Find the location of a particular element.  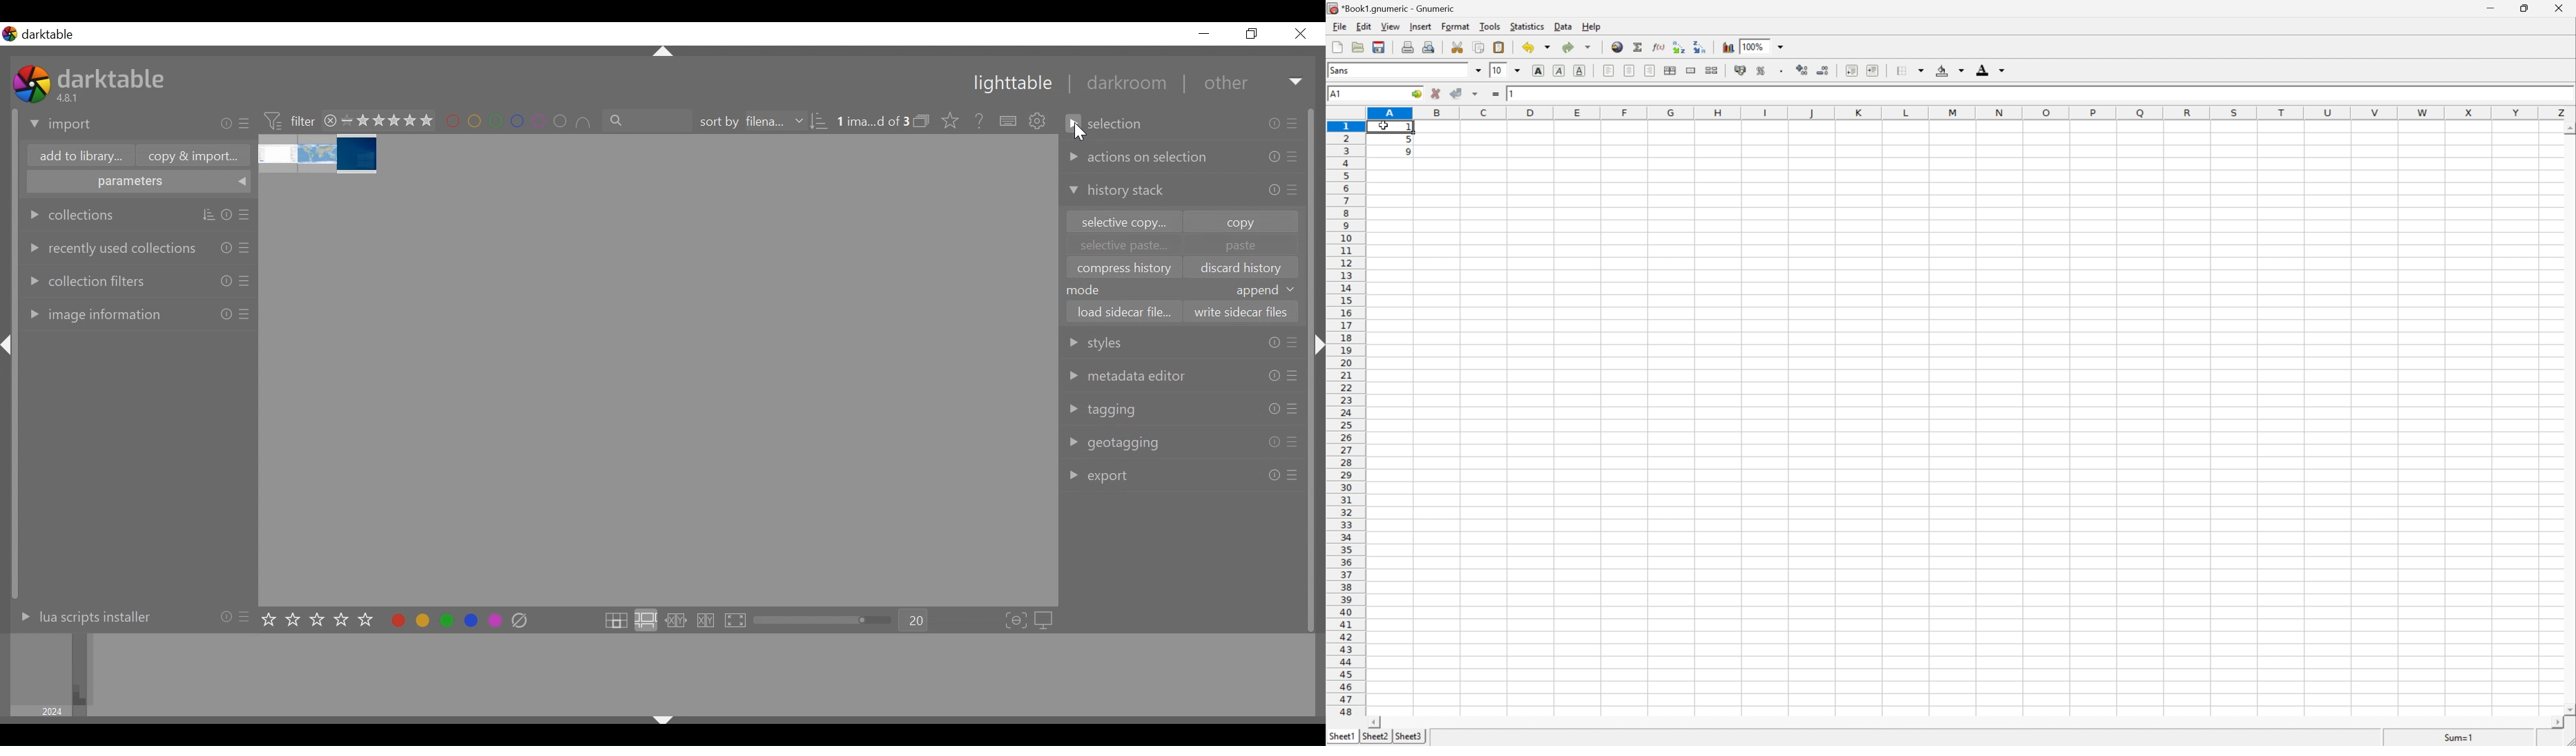

format selection as accounting is located at coordinates (1741, 70).